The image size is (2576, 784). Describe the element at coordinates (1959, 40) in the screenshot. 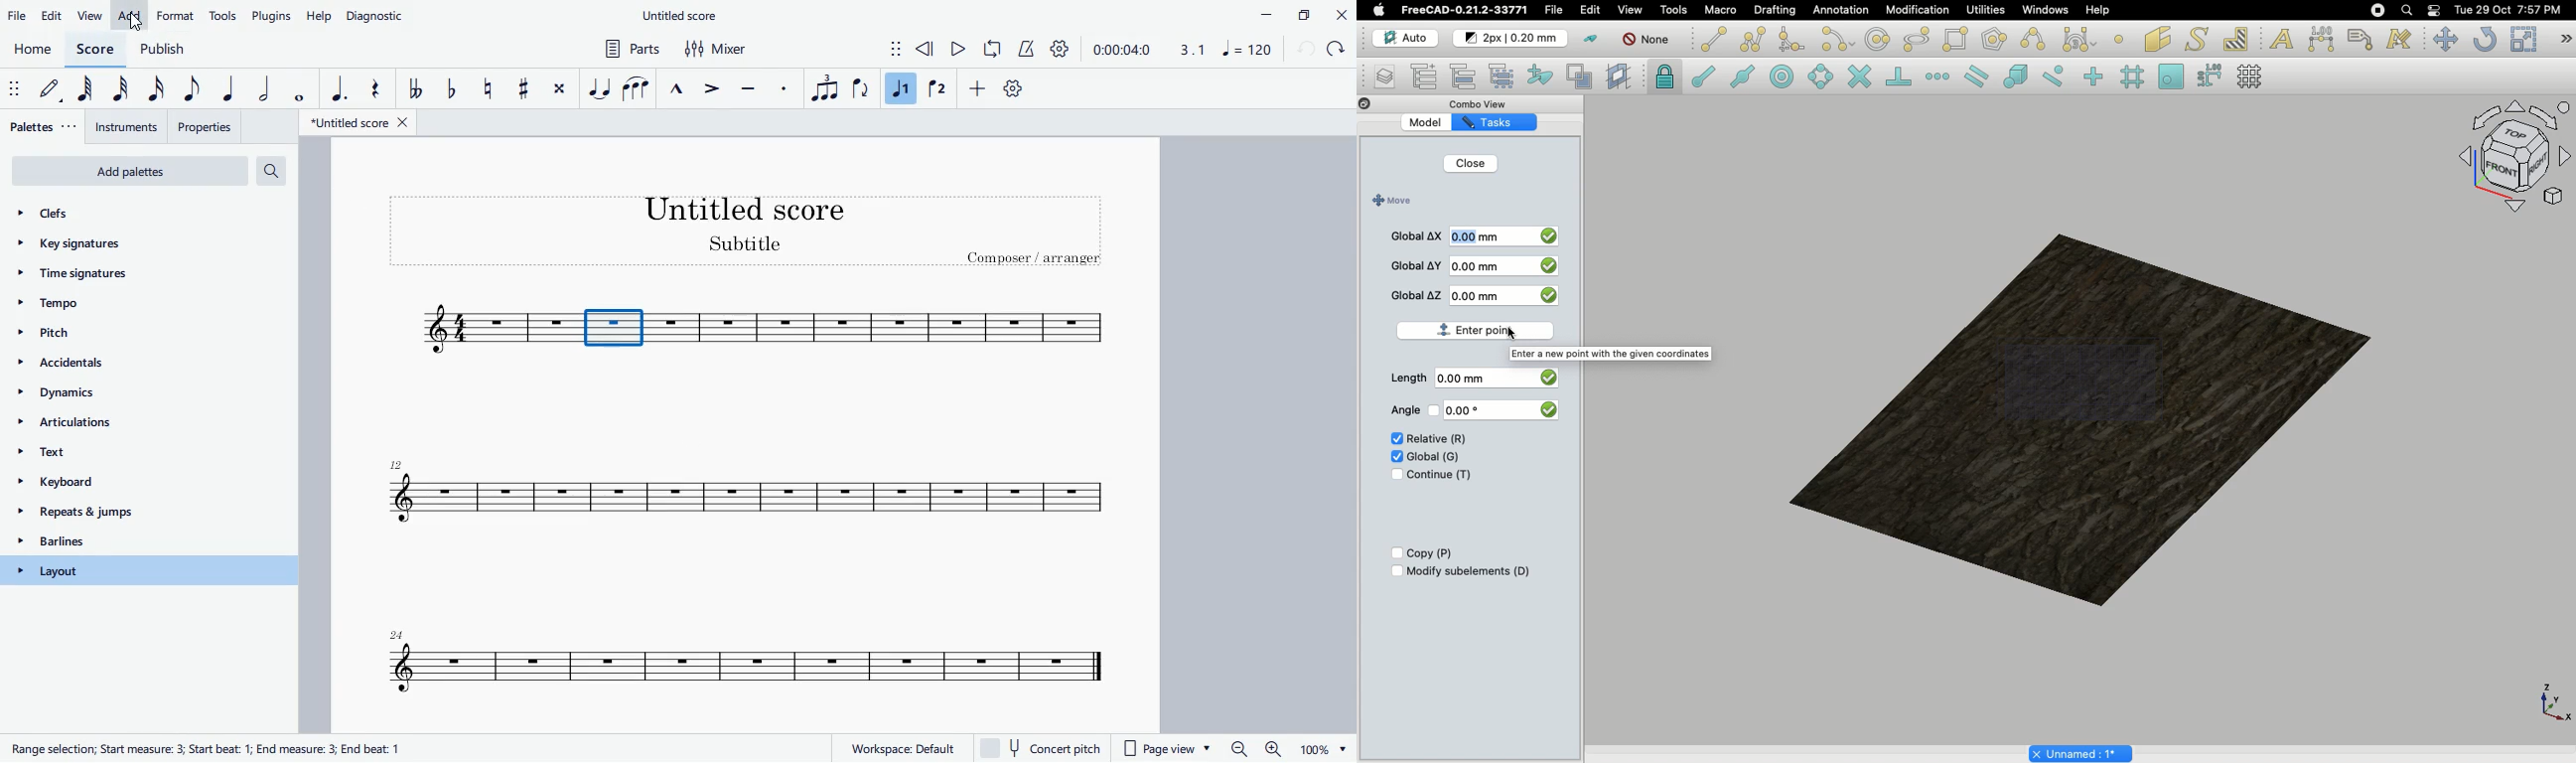

I see `Rectangle` at that location.